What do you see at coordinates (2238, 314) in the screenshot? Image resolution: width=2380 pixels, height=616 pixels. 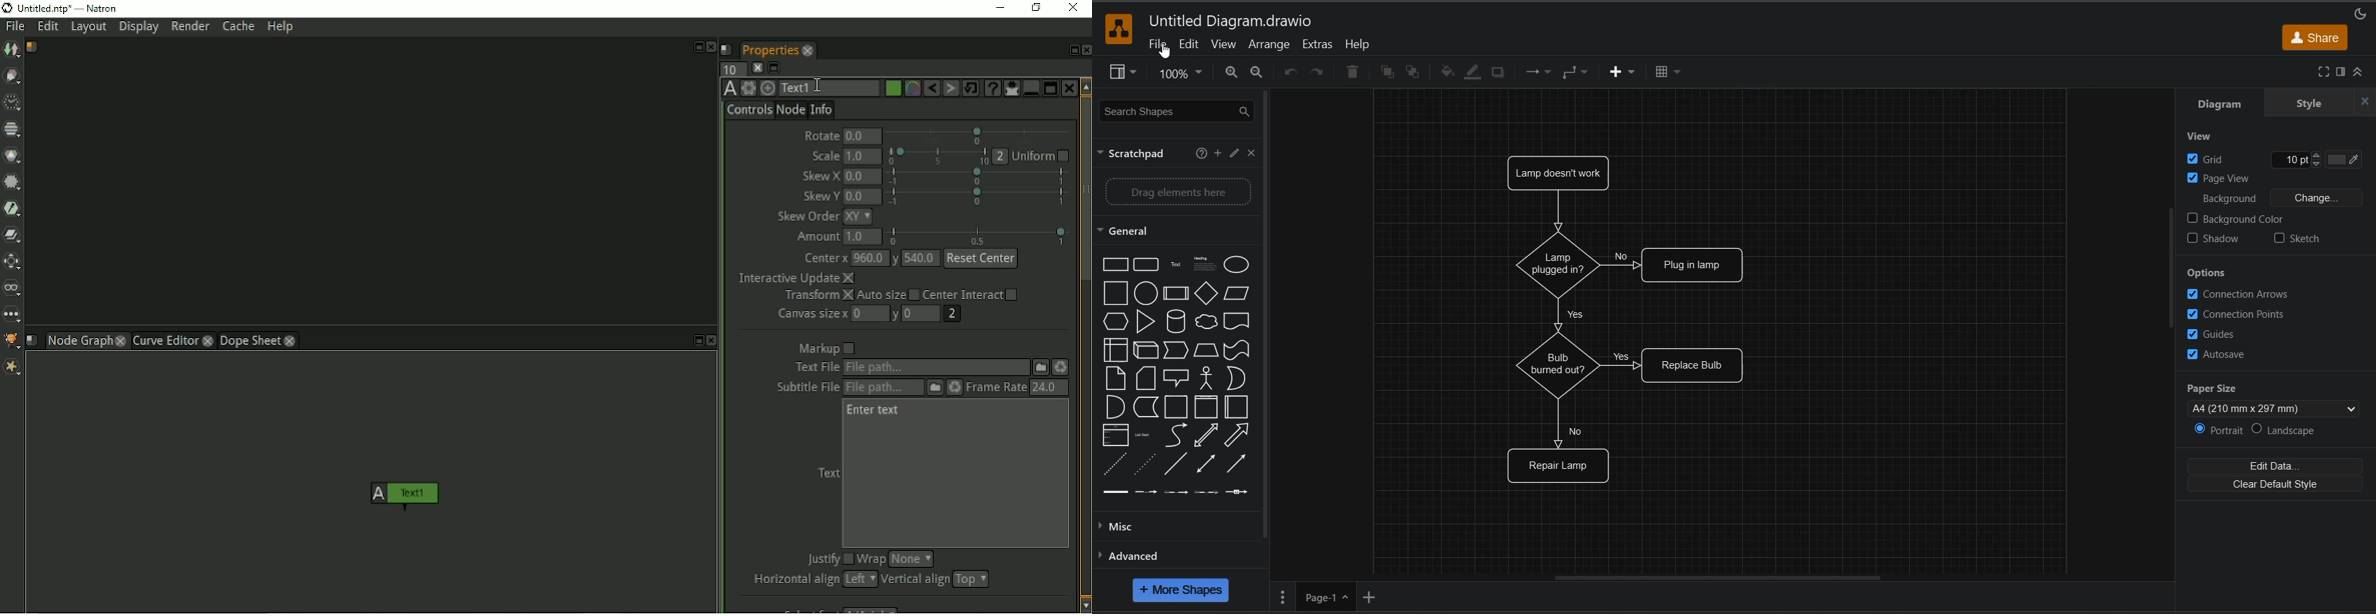 I see `connection points` at bounding box center [2238, 314].